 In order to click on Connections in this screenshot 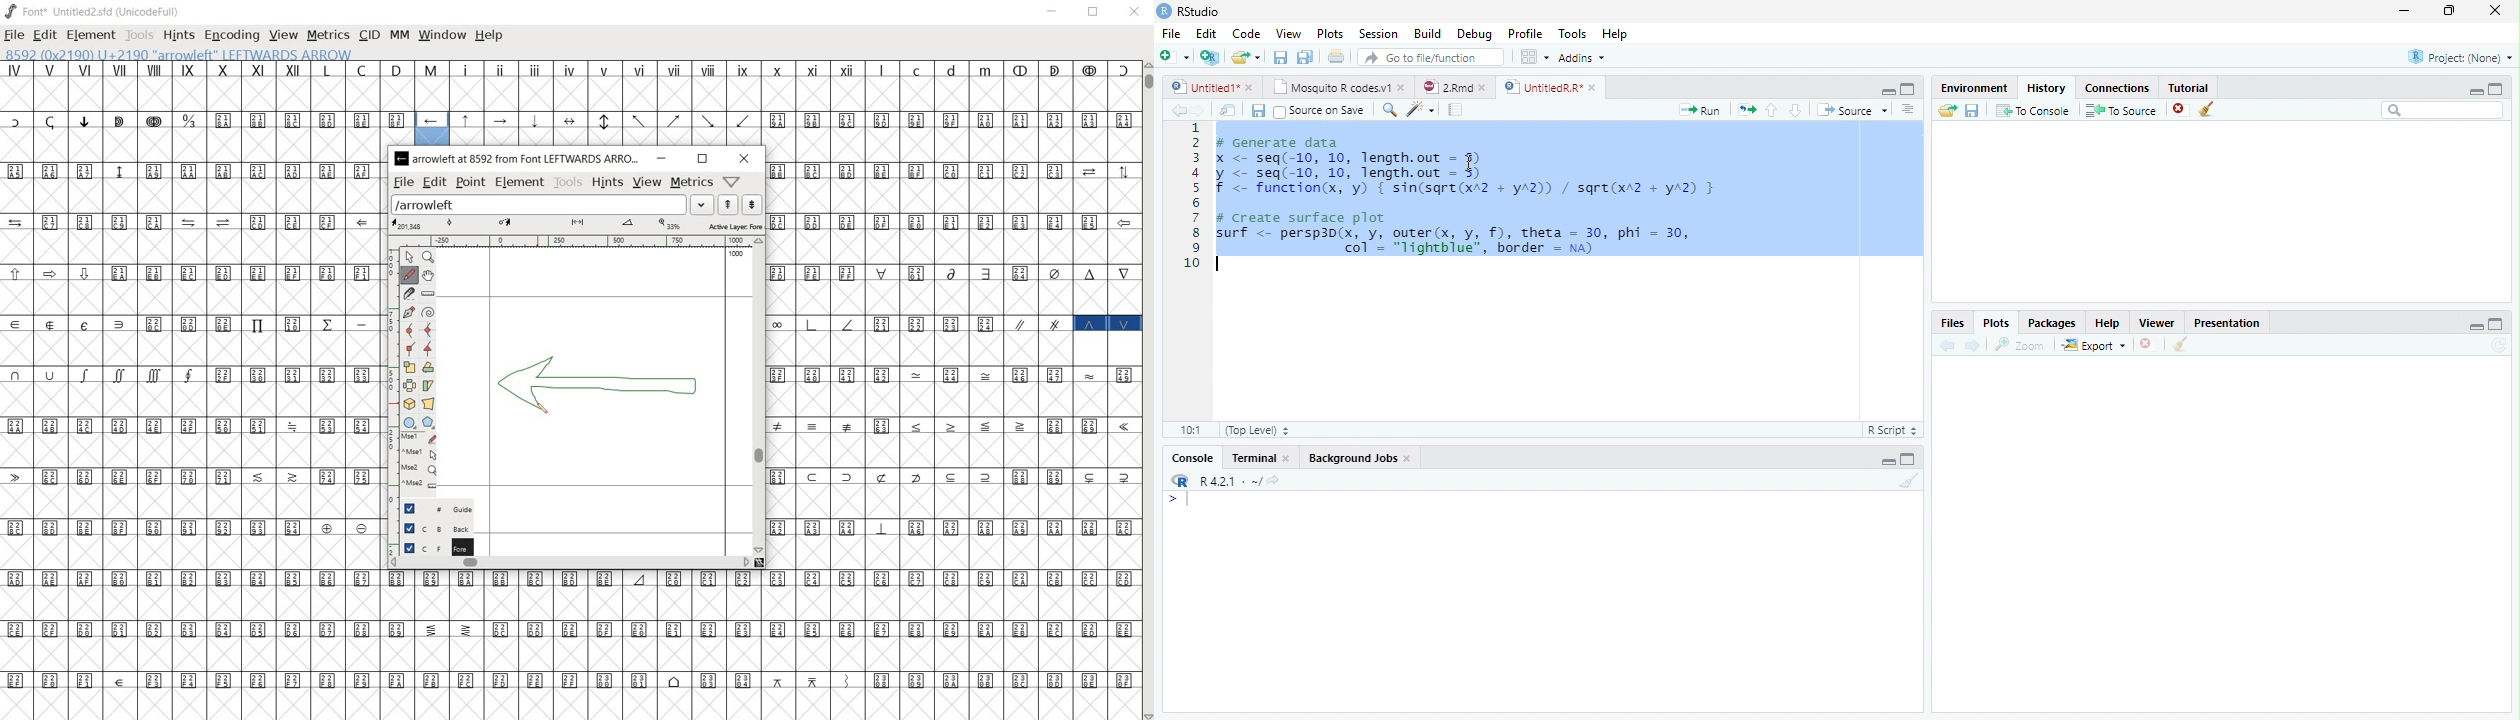, I will do `click(2117, 87)`.